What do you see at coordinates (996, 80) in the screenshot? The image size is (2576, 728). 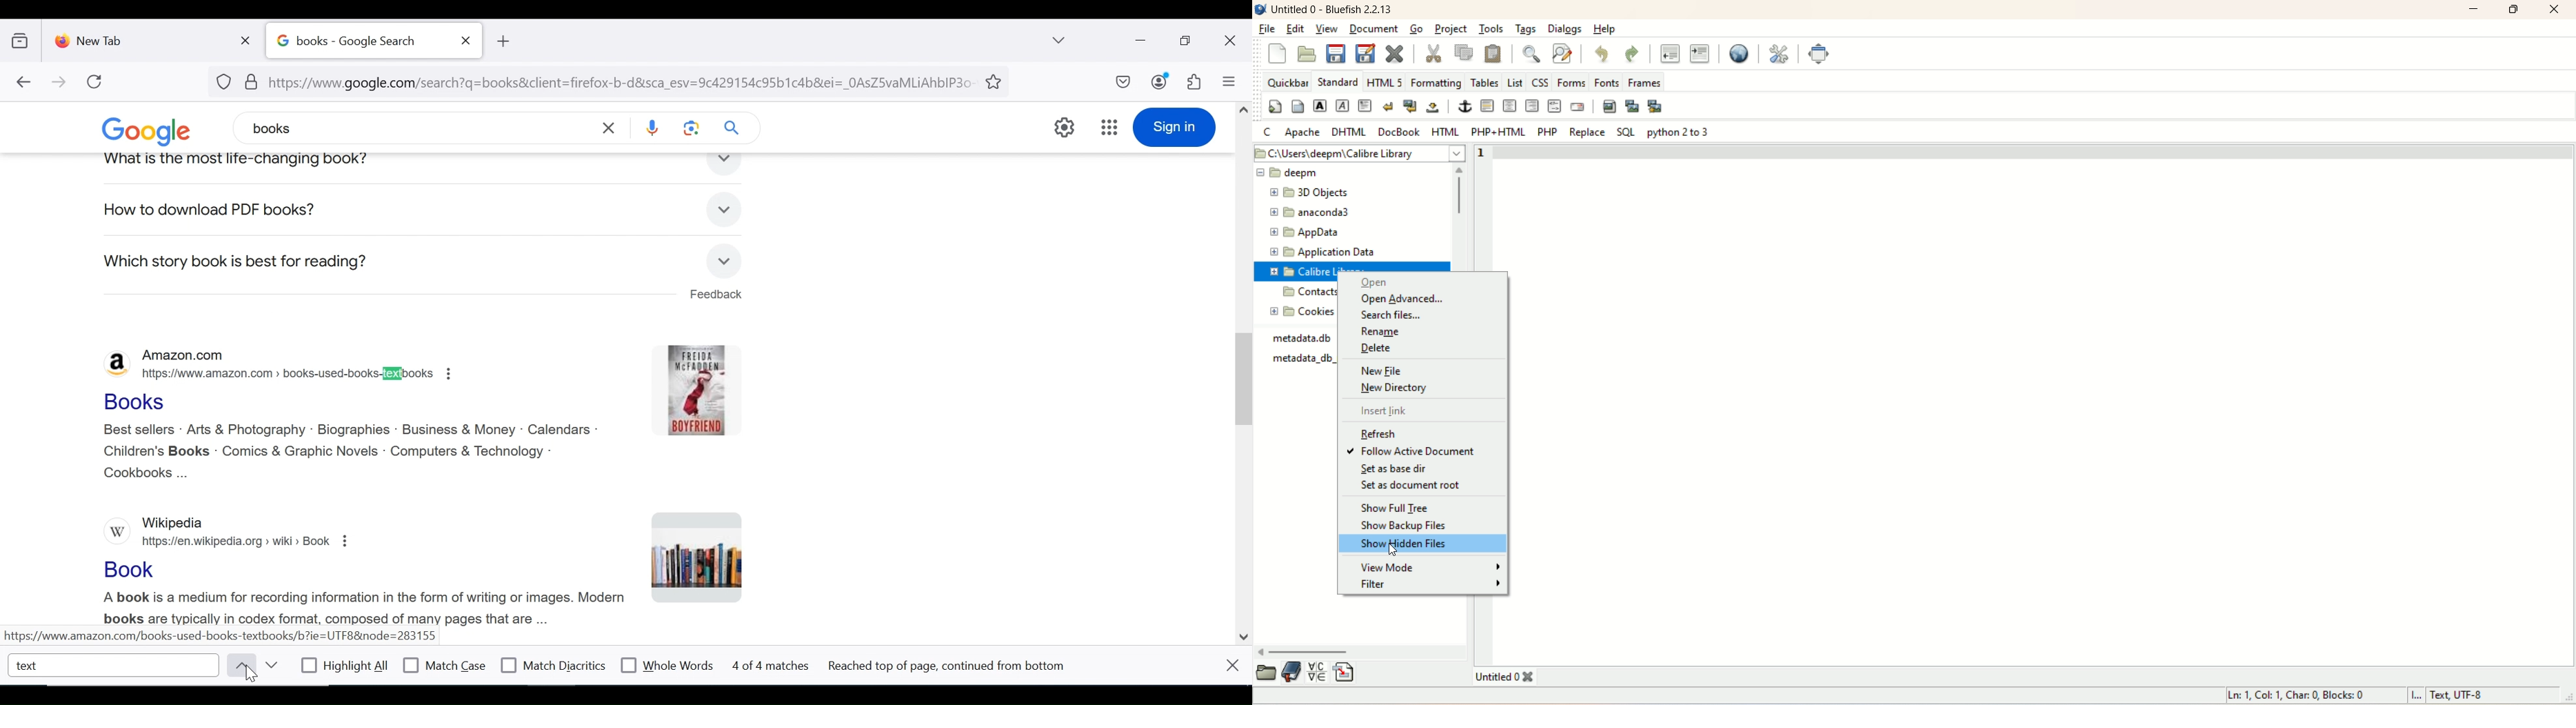 I see `bookmark this tab` at bounding box center [996, 80].